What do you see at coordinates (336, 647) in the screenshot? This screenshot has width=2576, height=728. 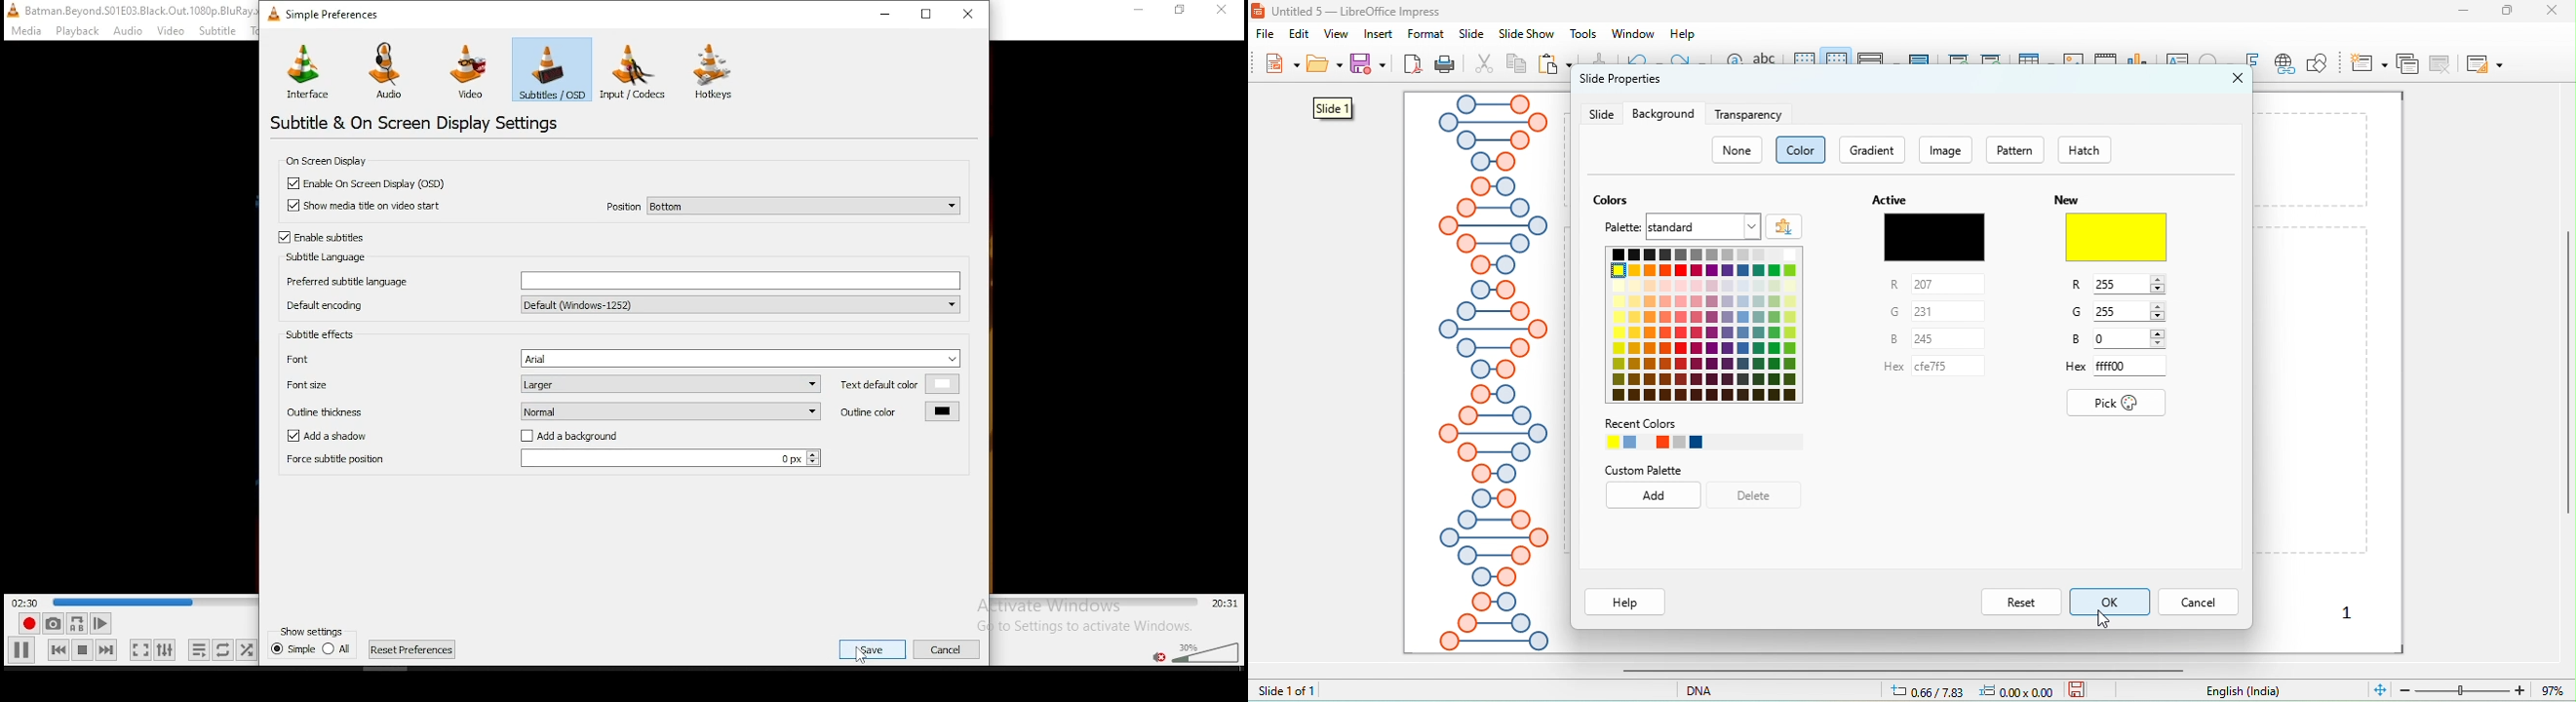 I see `all` at bounding box center [336, 647].